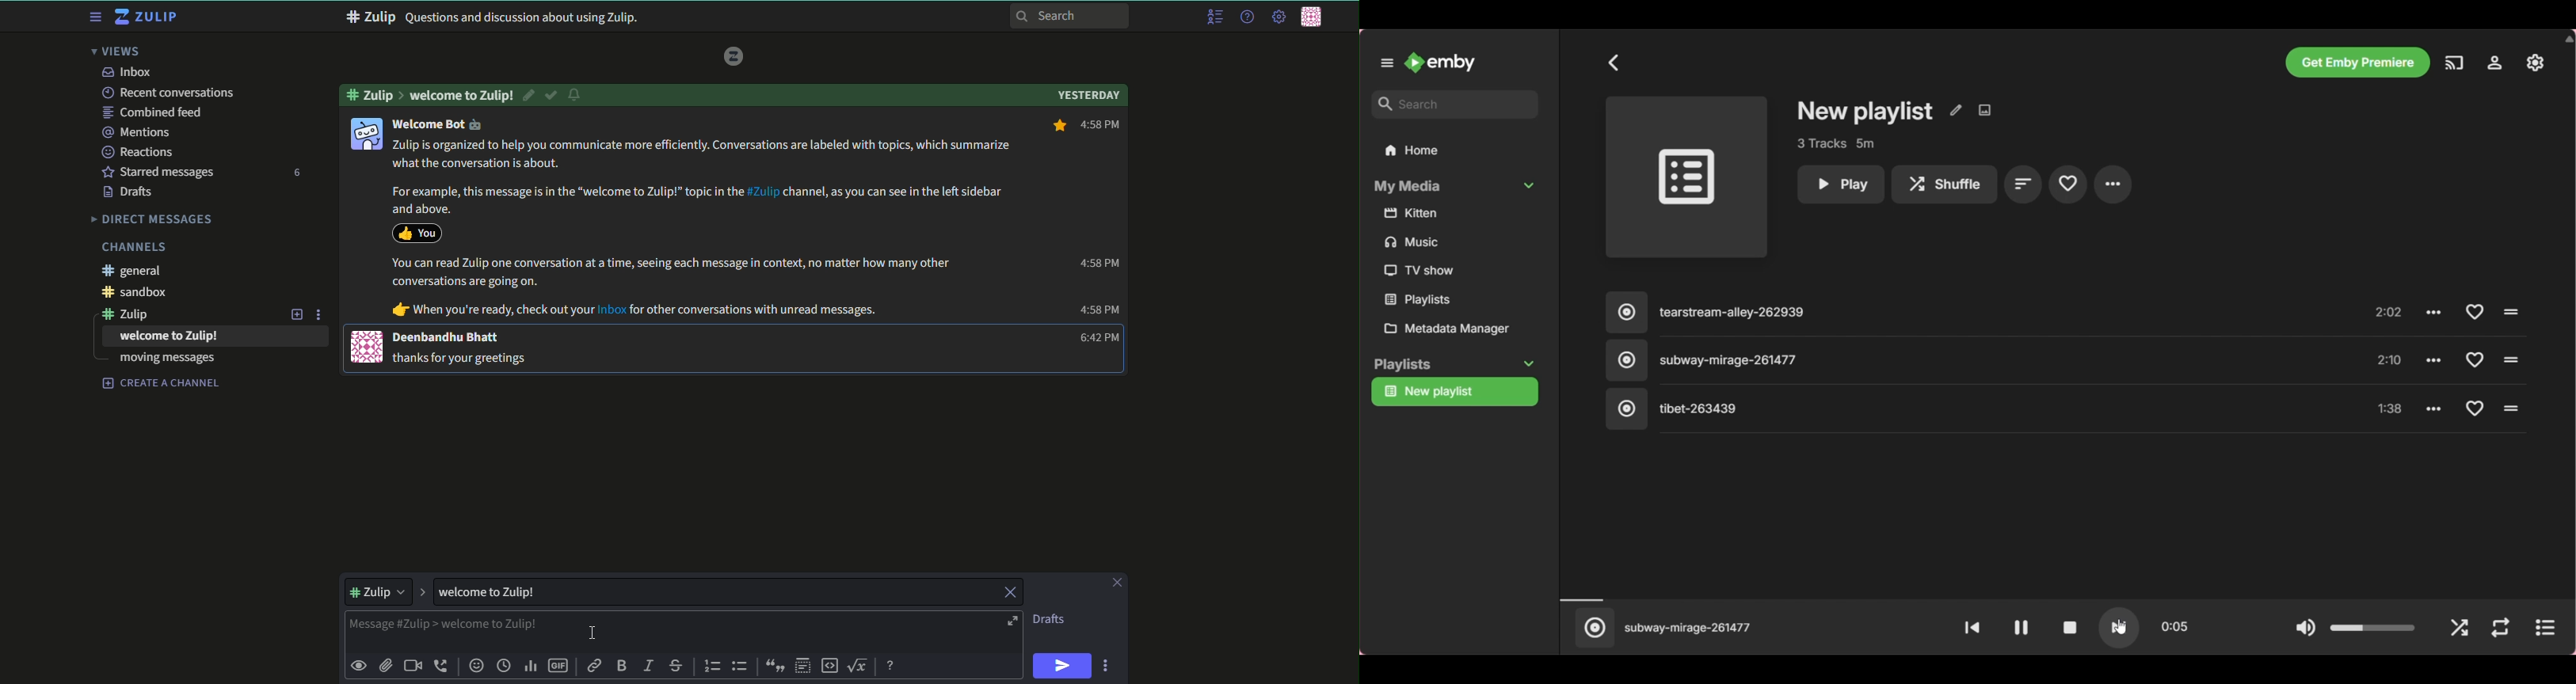 Image resolution: width=2576 pixels, height=700 pixels. I want to click on You can read Zulip one conversation at a time, seeing each message in context, no matter how many other
conversations are going on., so click(672, 272).